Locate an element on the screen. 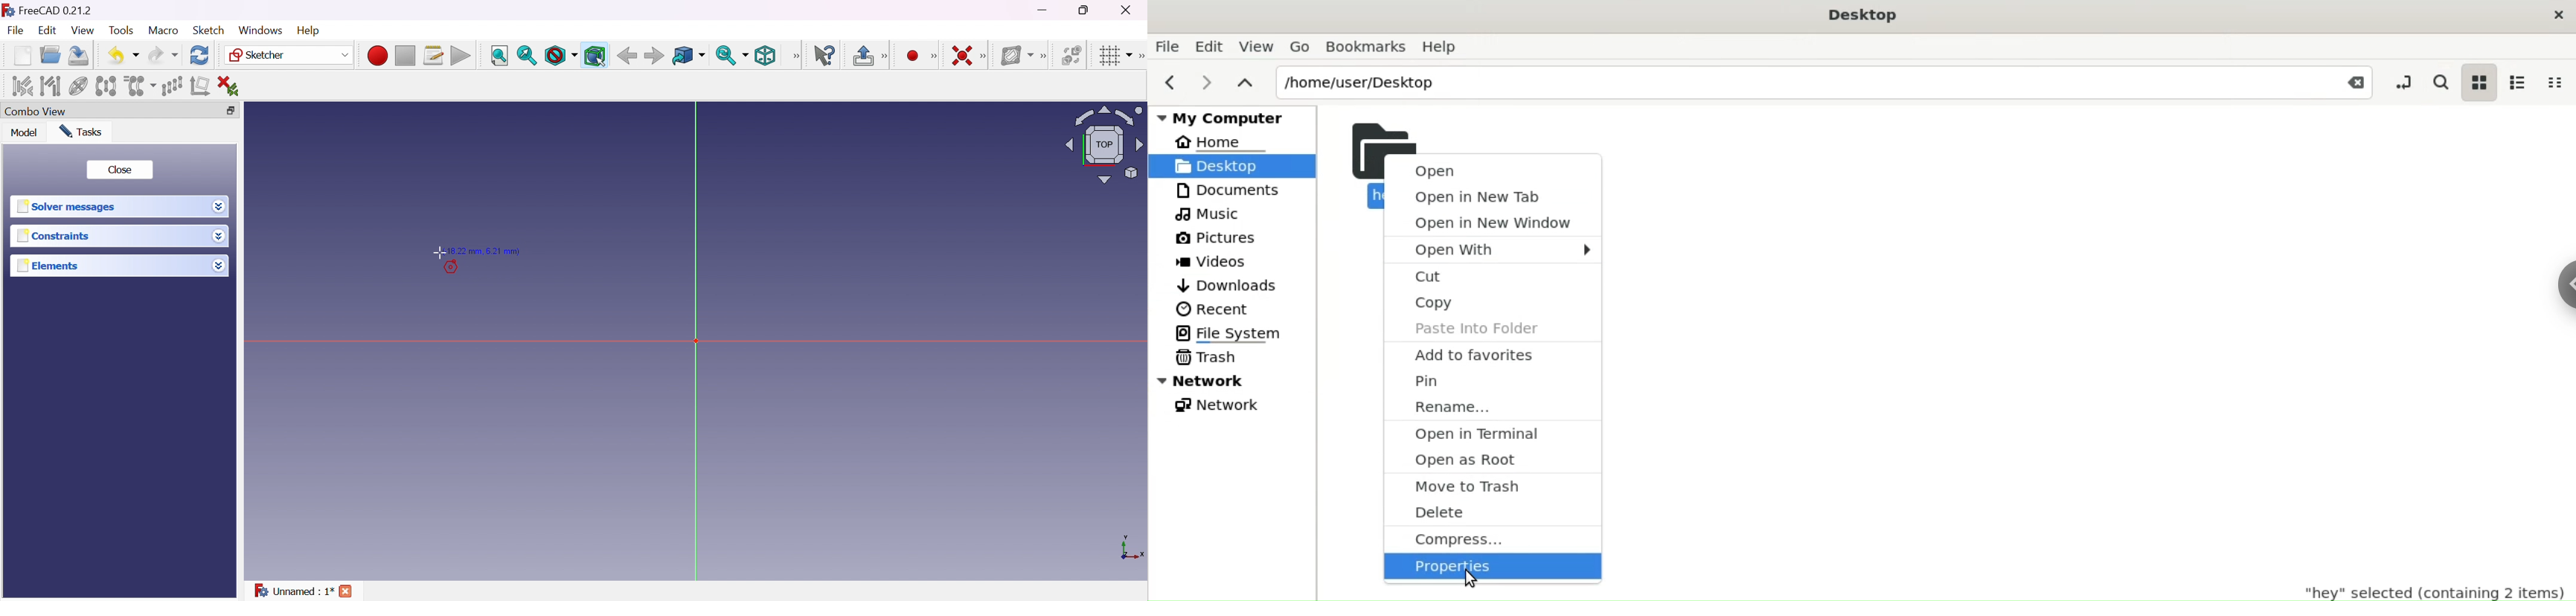 This screenshot has height=616, width=2576. Close is located at coordinates (119, 170).